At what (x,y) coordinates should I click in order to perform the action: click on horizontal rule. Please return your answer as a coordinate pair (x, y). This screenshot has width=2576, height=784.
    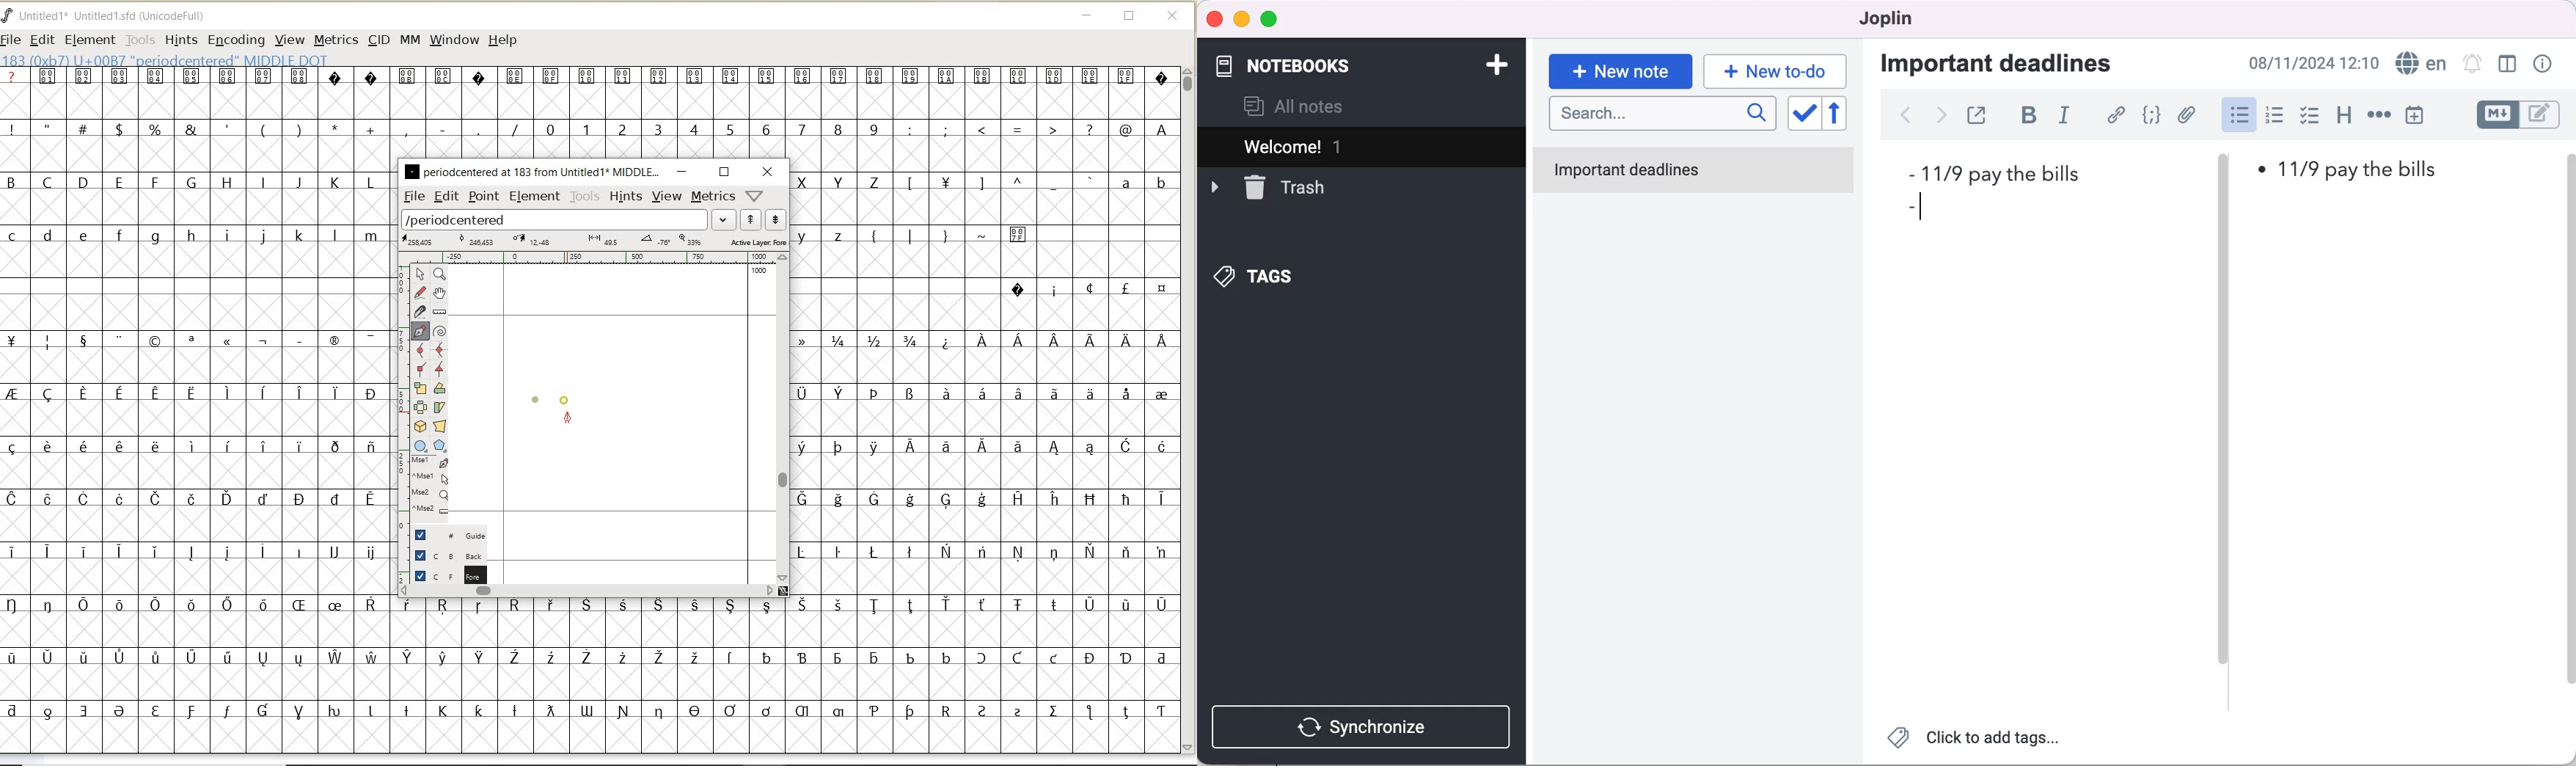
    Looking at the image, I should click on (2379, 116).